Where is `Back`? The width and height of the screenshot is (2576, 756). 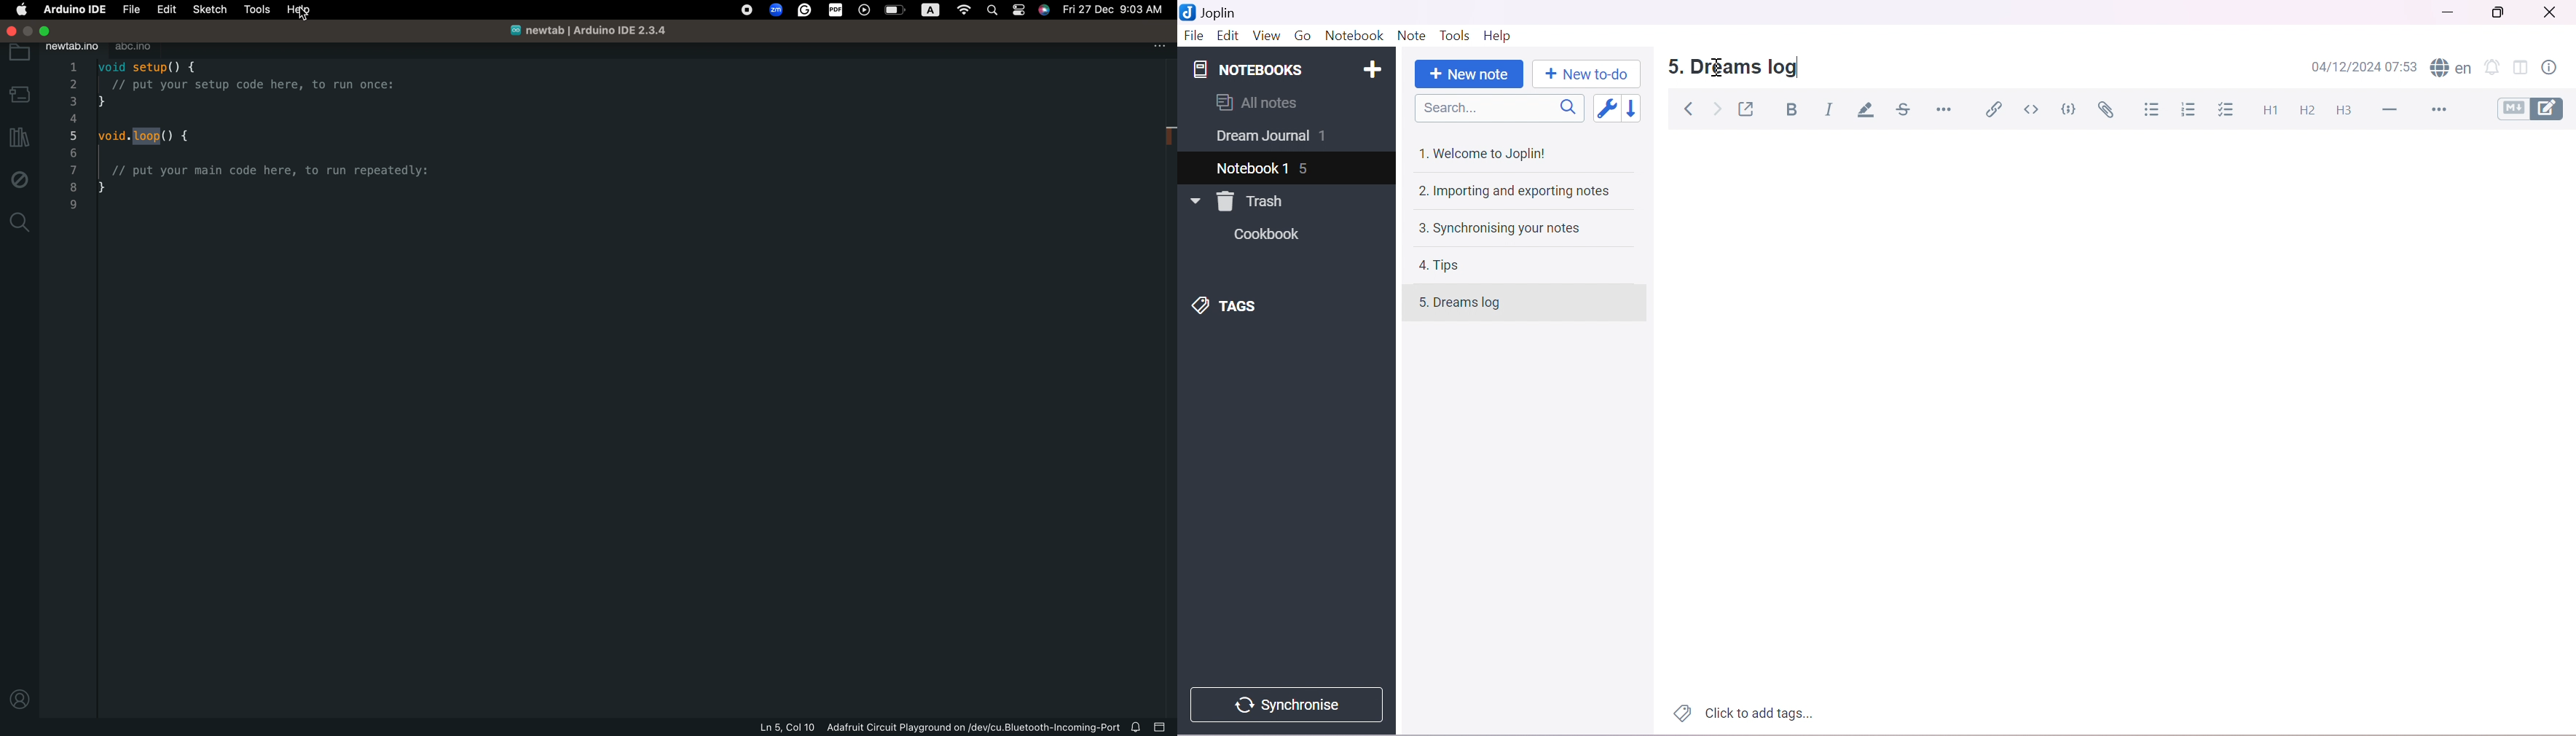 Back is located at coordinates (1691, 109).